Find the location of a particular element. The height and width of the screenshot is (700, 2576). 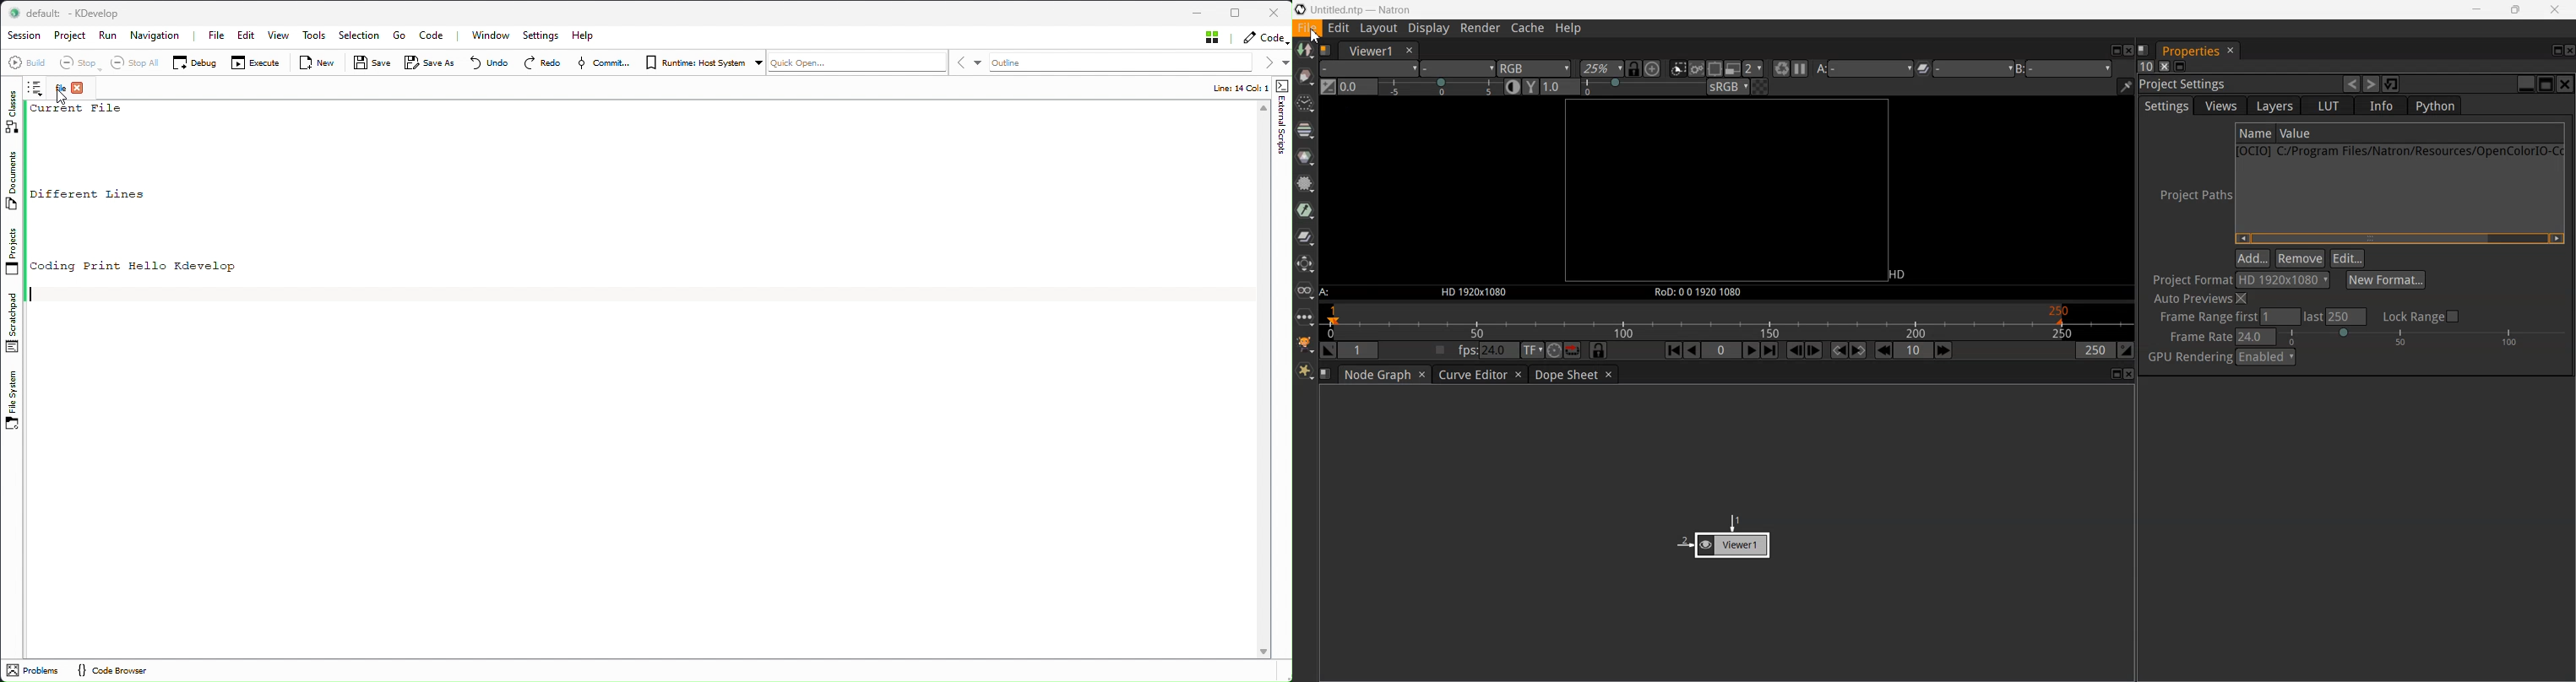

Code is located at coordinates (1264, 39).